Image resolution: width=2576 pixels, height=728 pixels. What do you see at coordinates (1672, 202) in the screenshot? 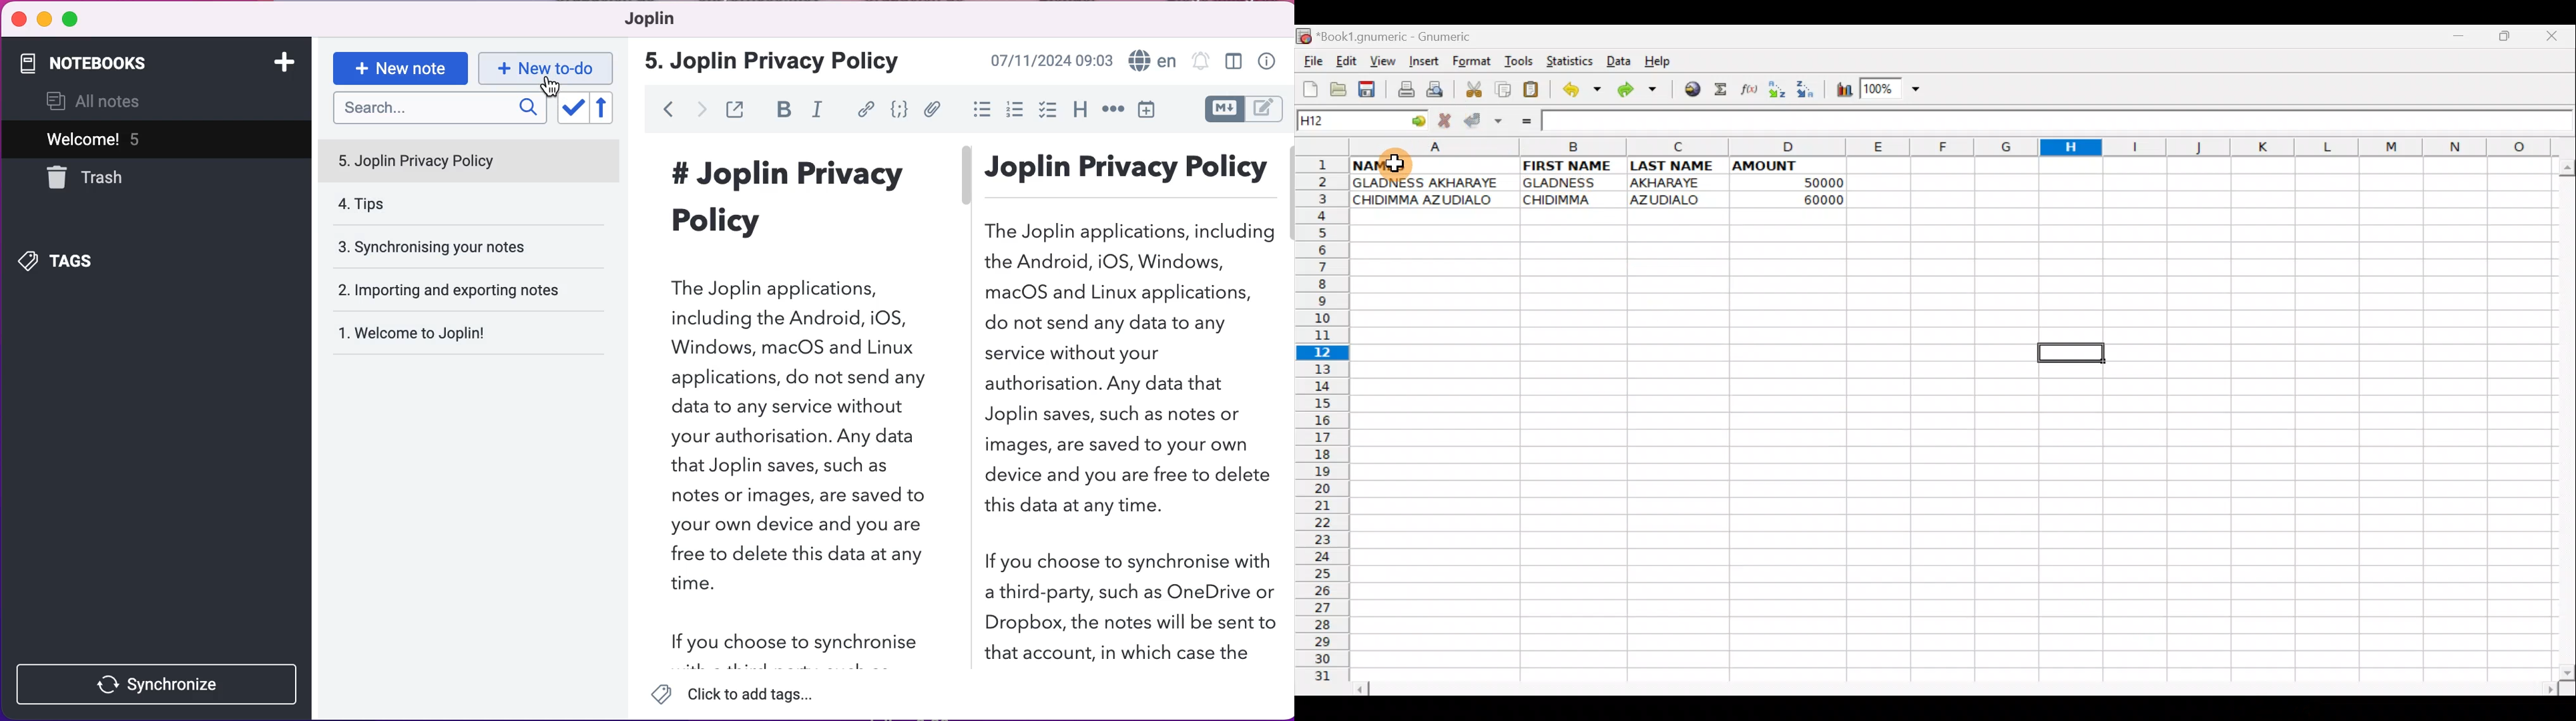
I see `AZUDIALO` at bounding box center [1672, 202].